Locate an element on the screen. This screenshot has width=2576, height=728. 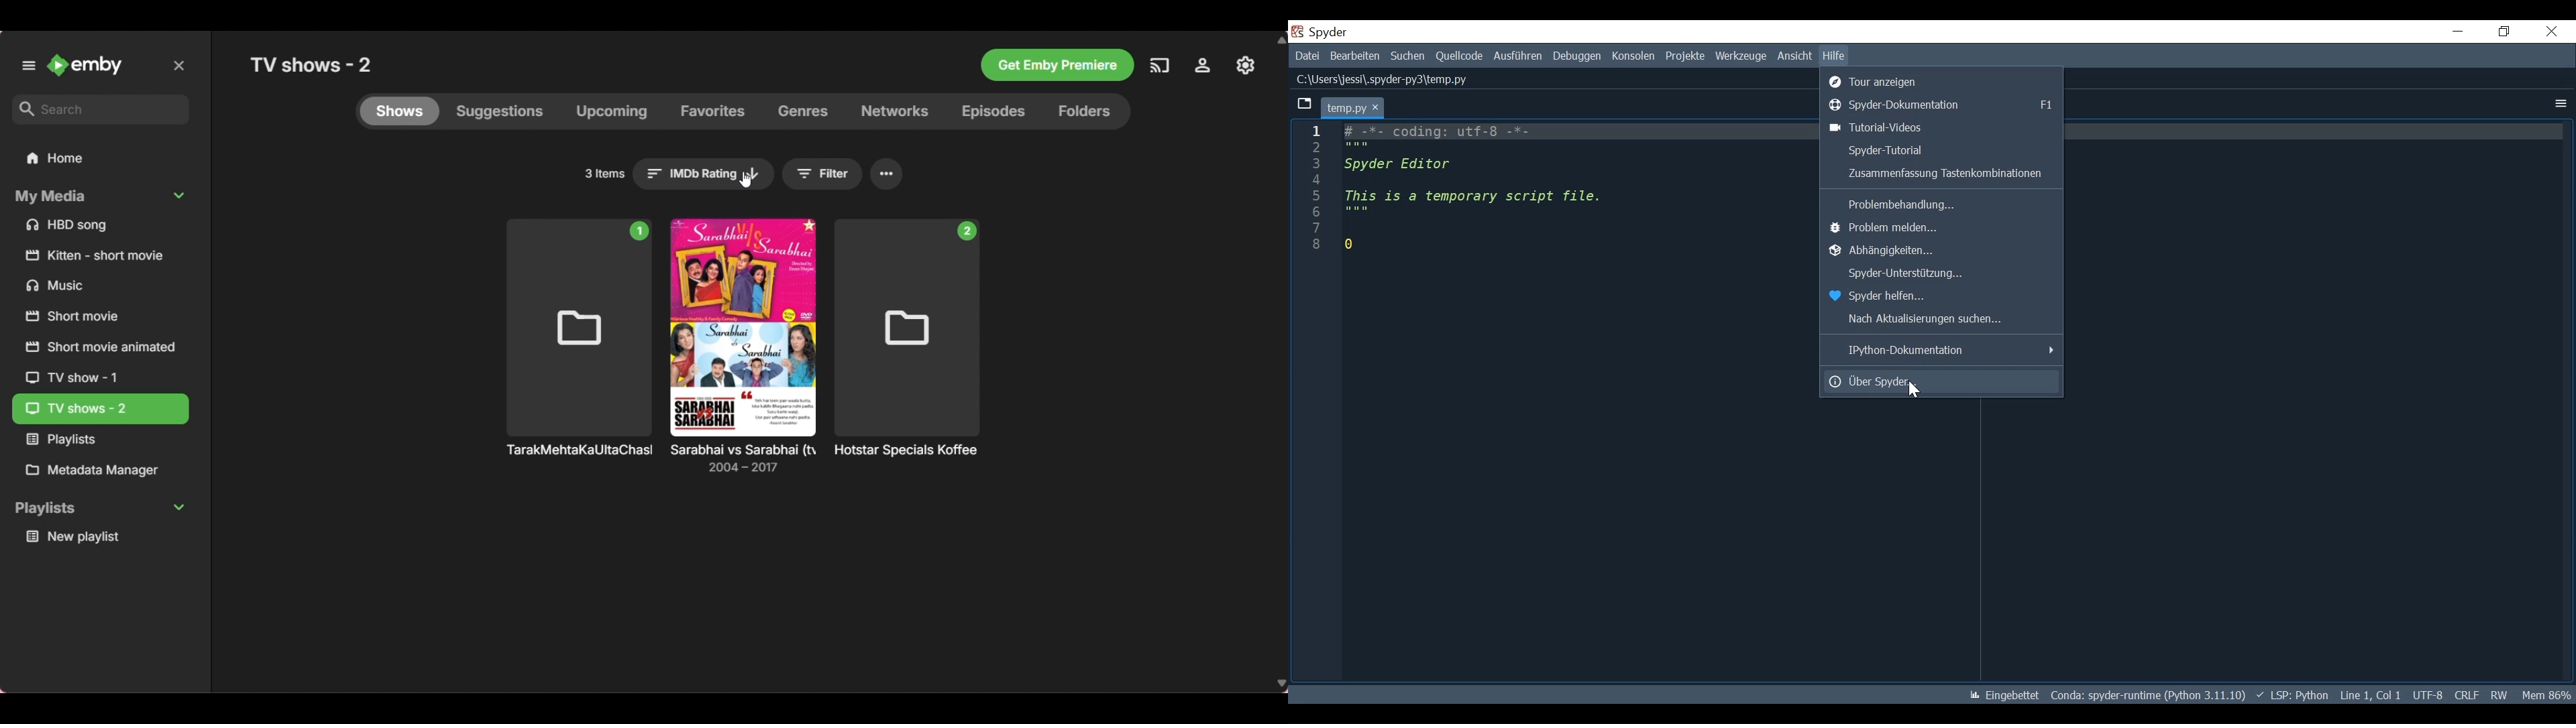
Debug is located at coordinates (1576, 57).